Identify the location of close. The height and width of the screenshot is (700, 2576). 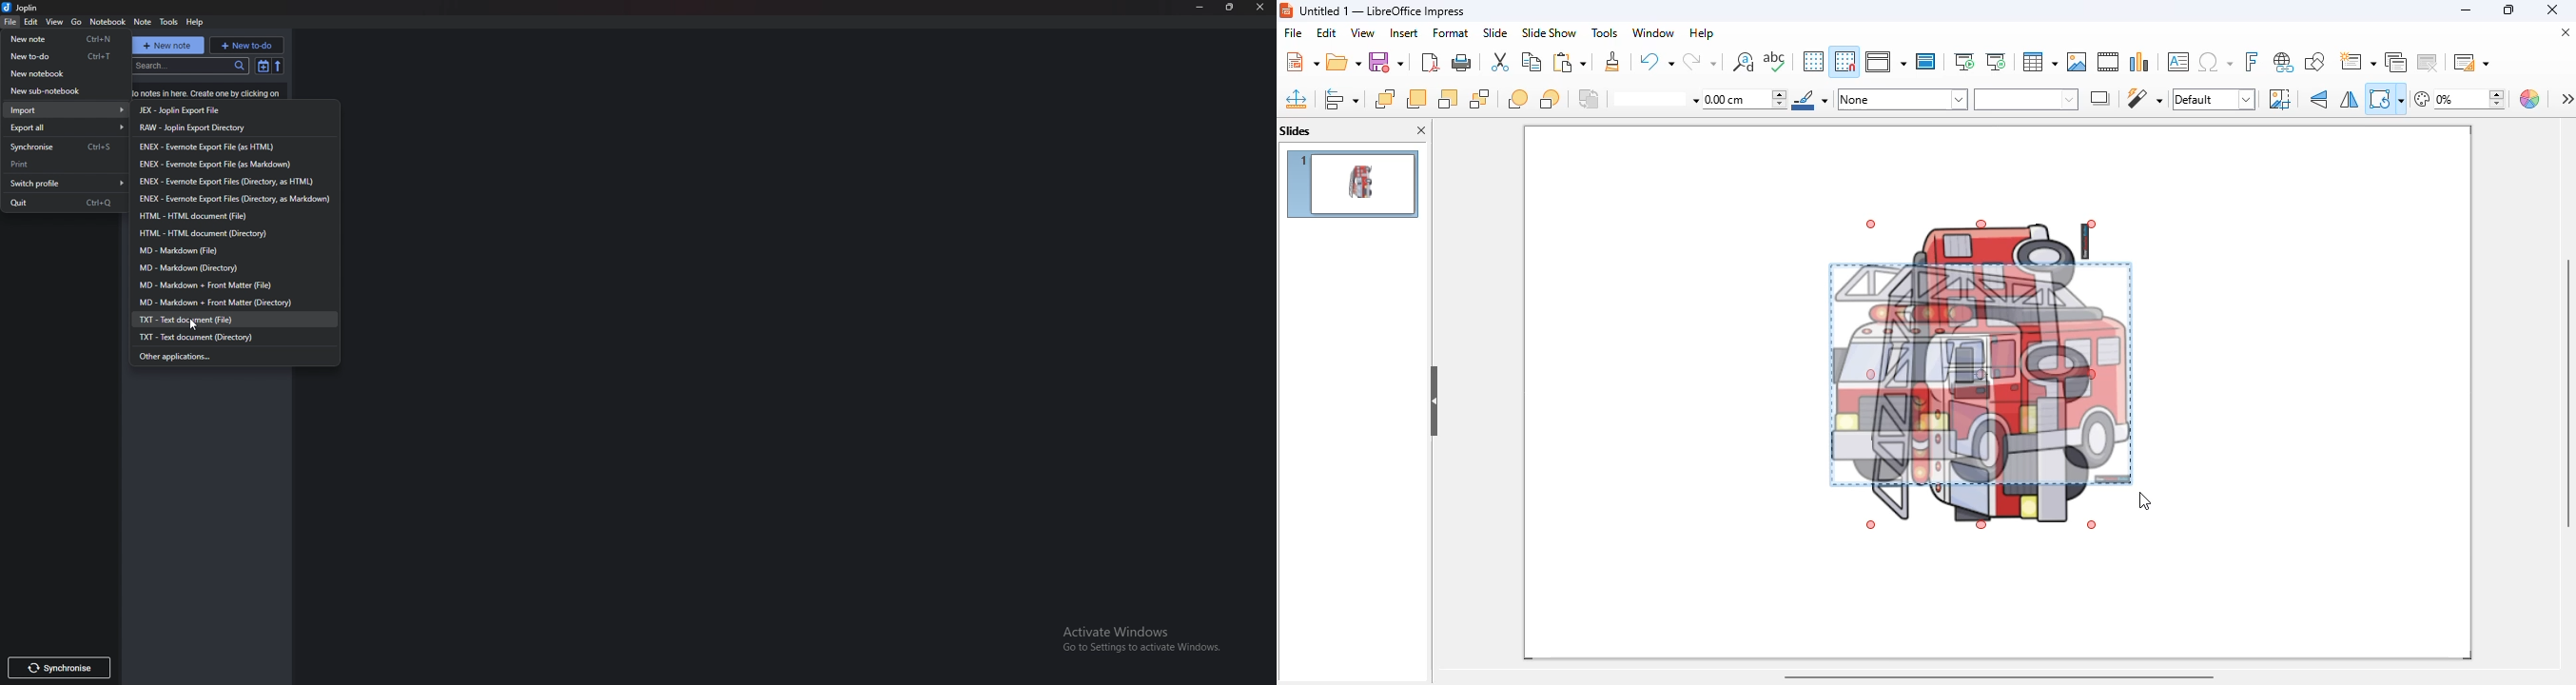
(2551, 10).